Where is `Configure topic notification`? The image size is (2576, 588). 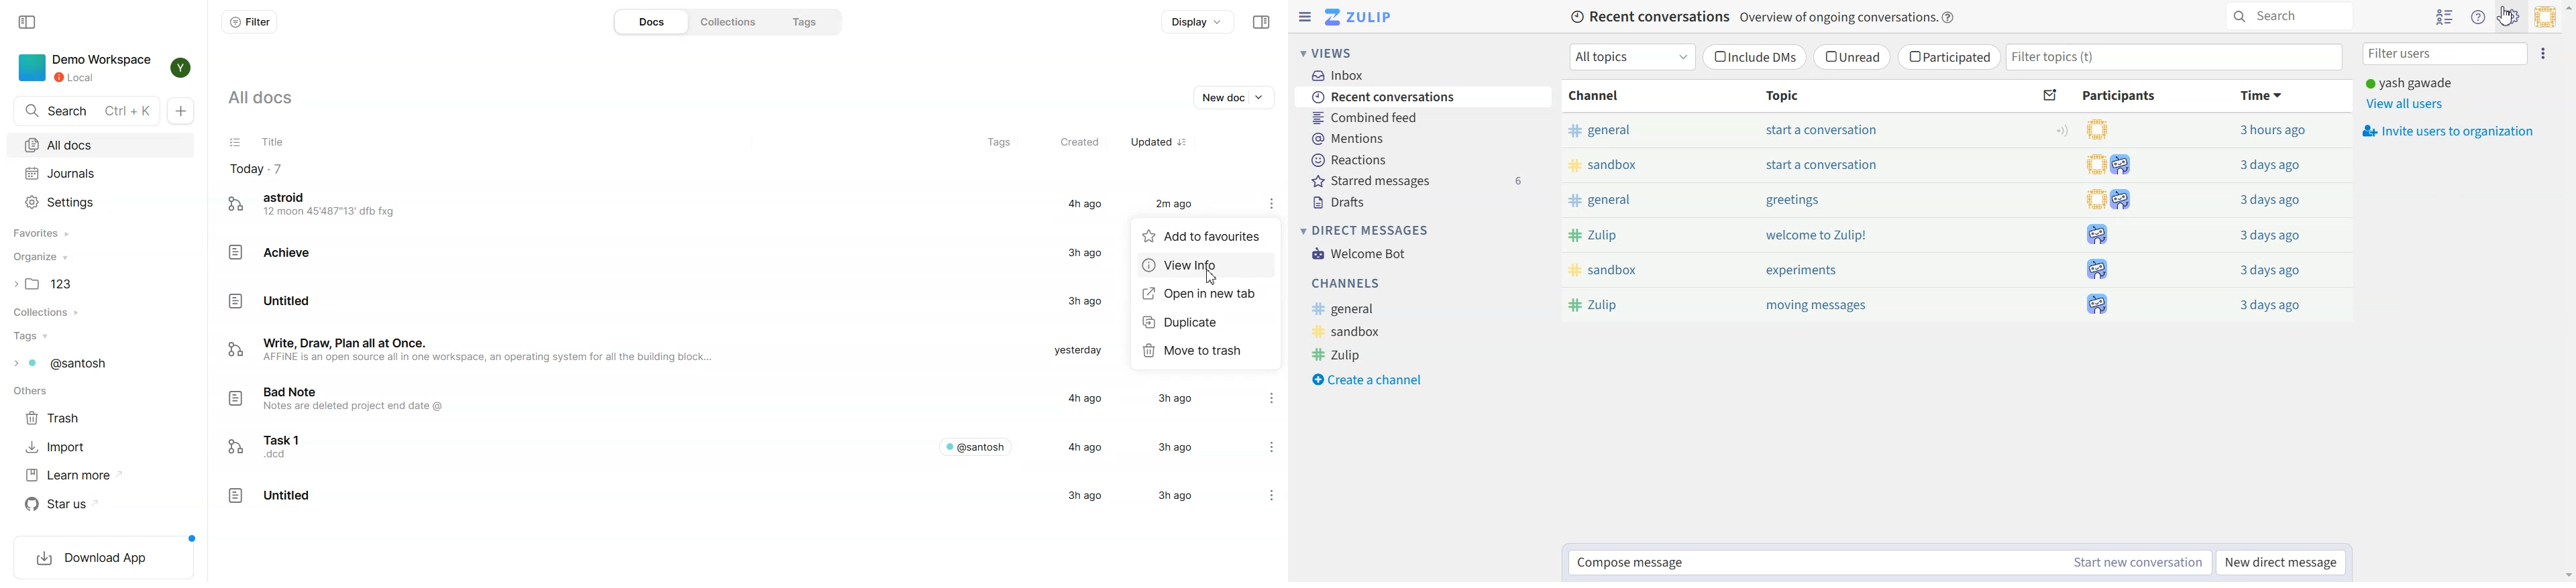 Configure topic notification is located at coordinates (2062, 131).